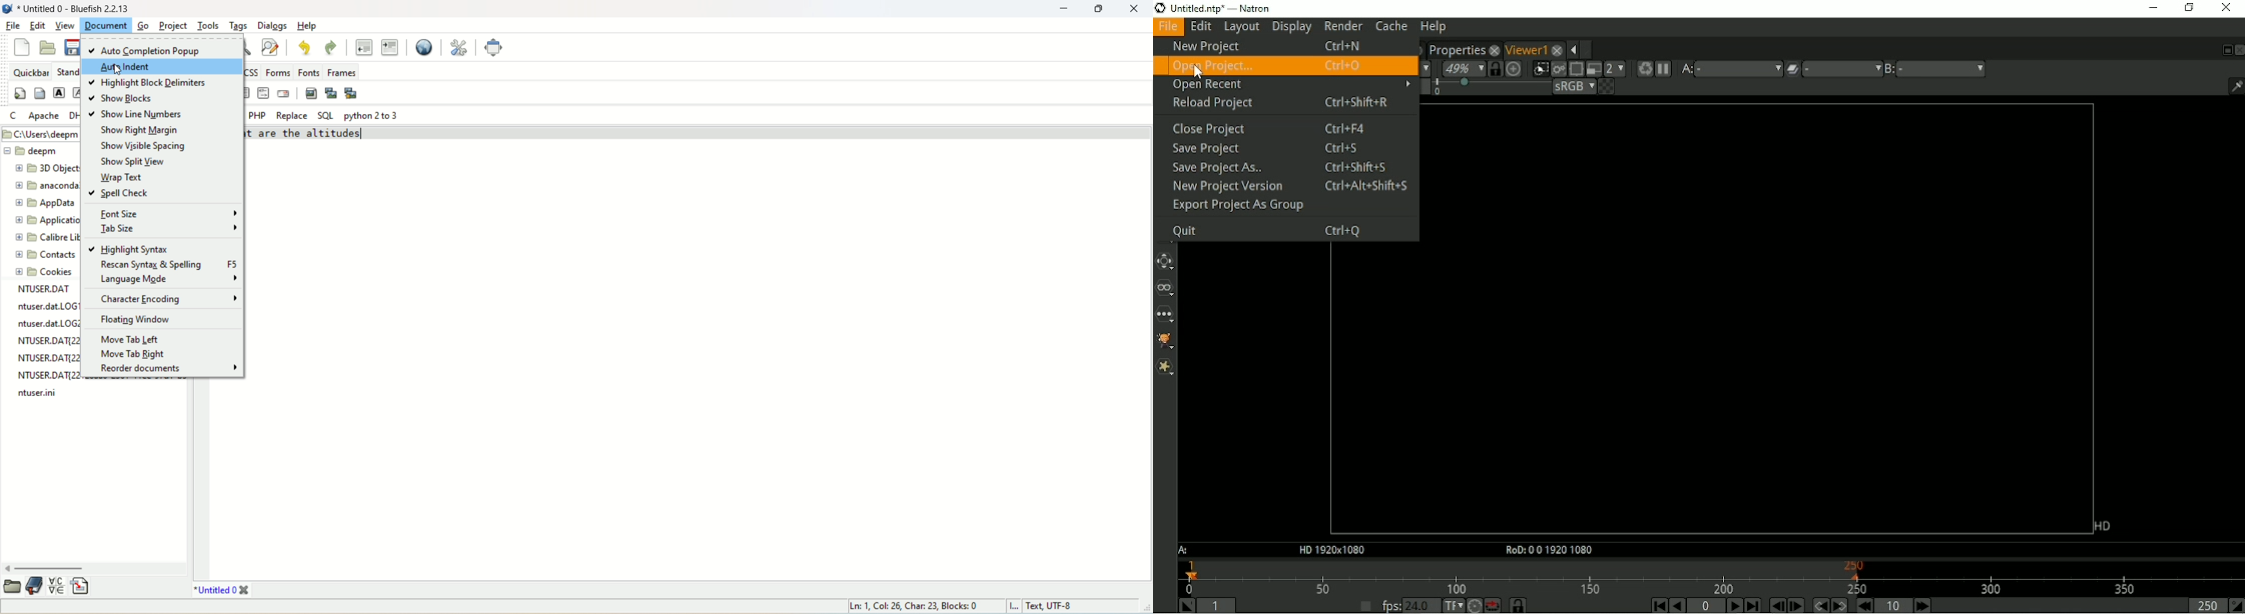 The width and height of the screenshot is (2268, 616). What do you see at coordinates (136, 161) in the screenshot?
I see `show split view` at bounding box center [136, 161].